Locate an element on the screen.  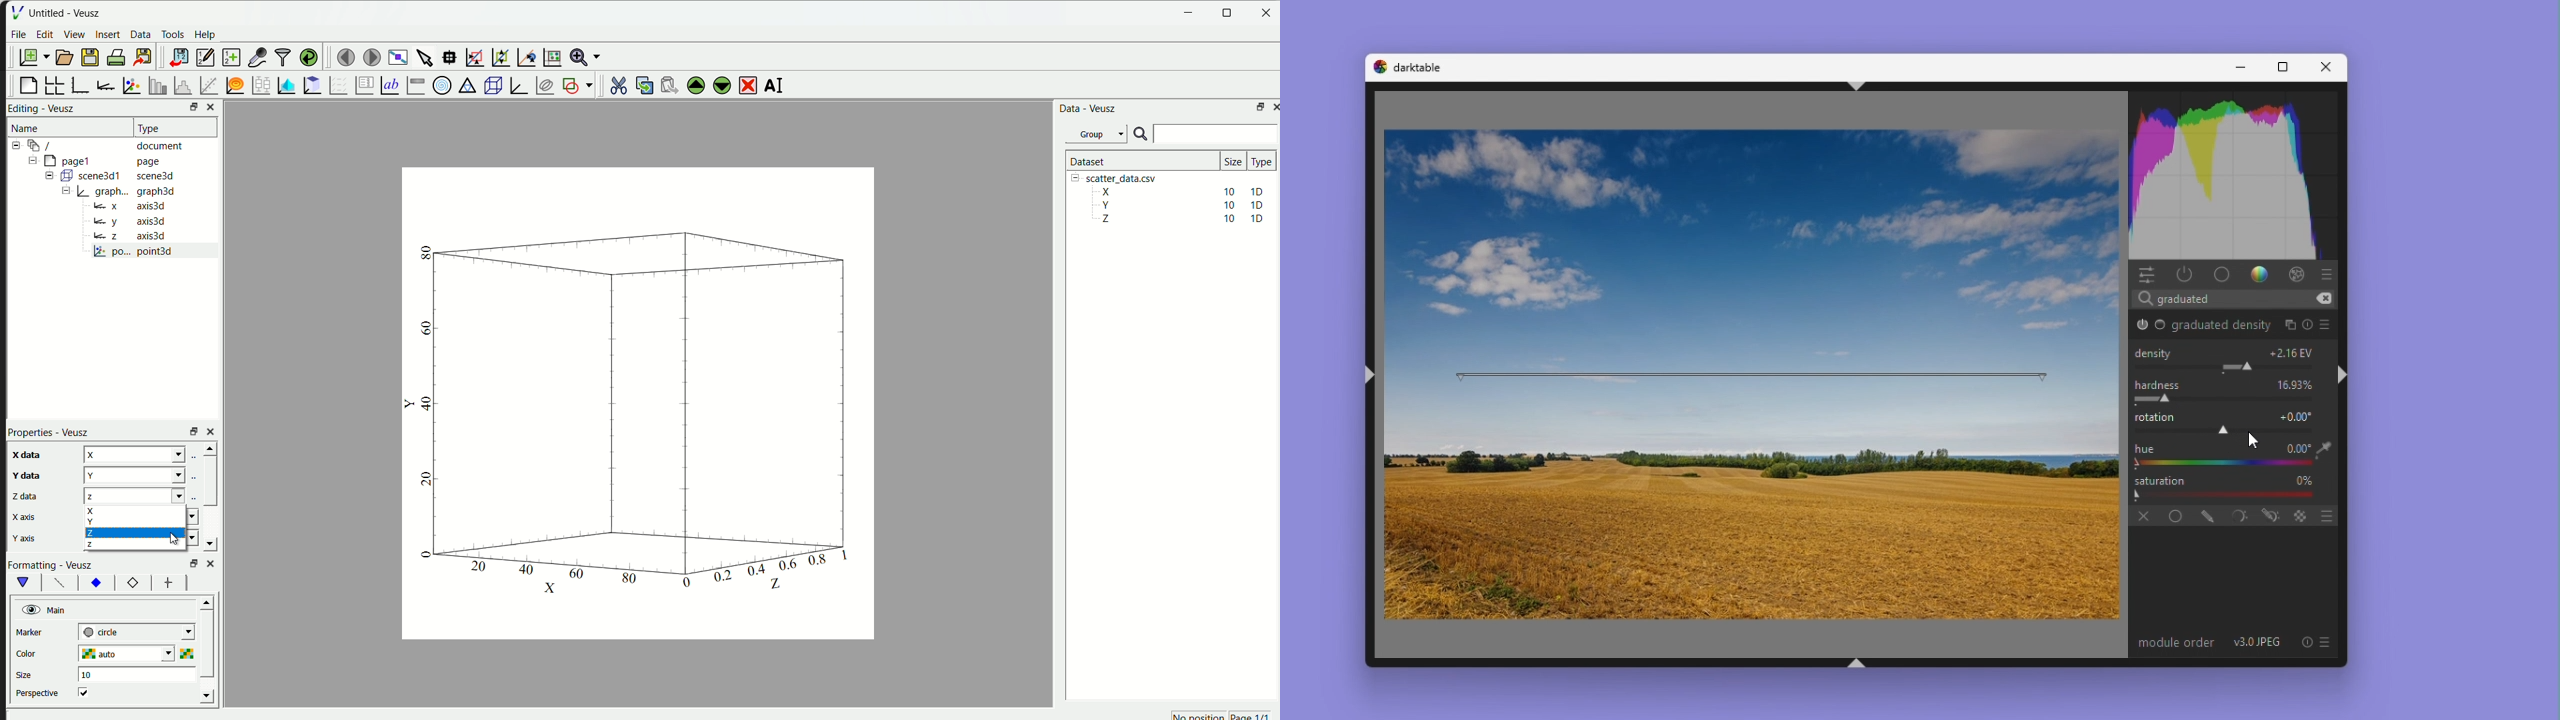
0.00% is located at coordinates (2297, 384).